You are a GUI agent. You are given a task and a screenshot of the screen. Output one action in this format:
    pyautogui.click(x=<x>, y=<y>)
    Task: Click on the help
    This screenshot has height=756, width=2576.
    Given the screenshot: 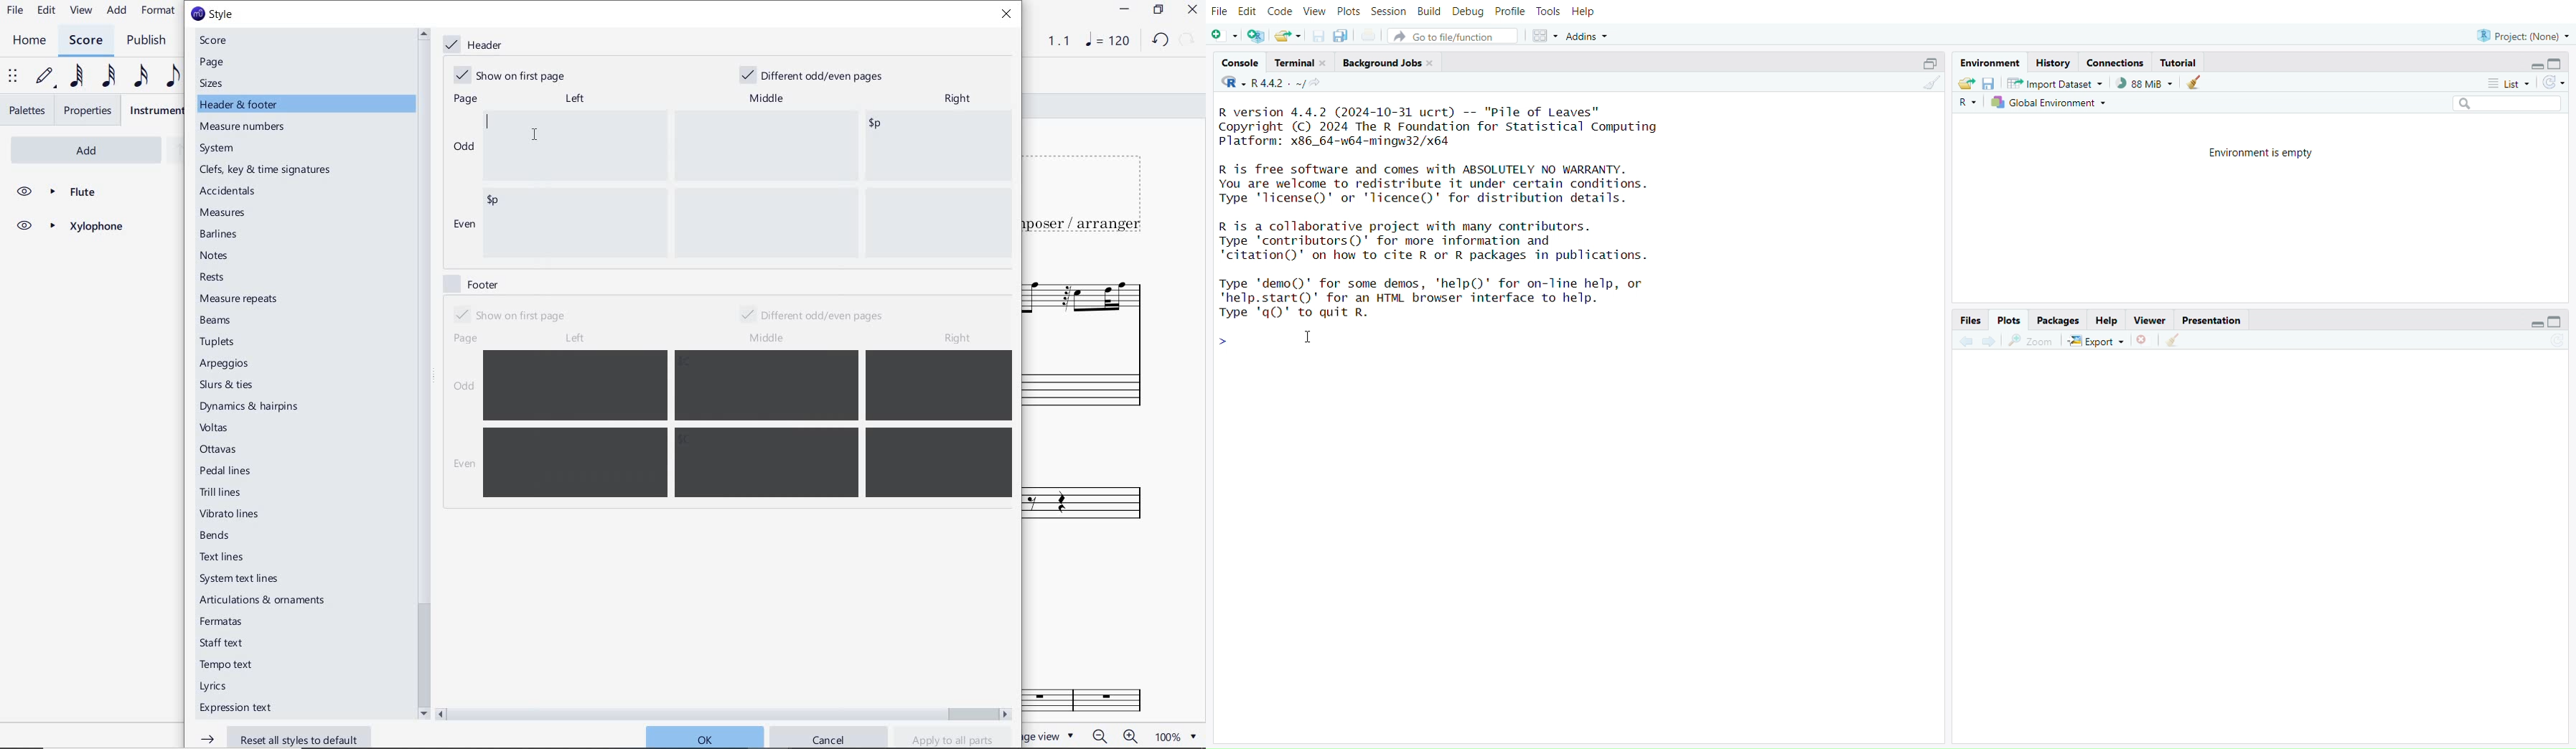 What is the action you would take?
    pyautogui.click(x=2106, y=320)
    